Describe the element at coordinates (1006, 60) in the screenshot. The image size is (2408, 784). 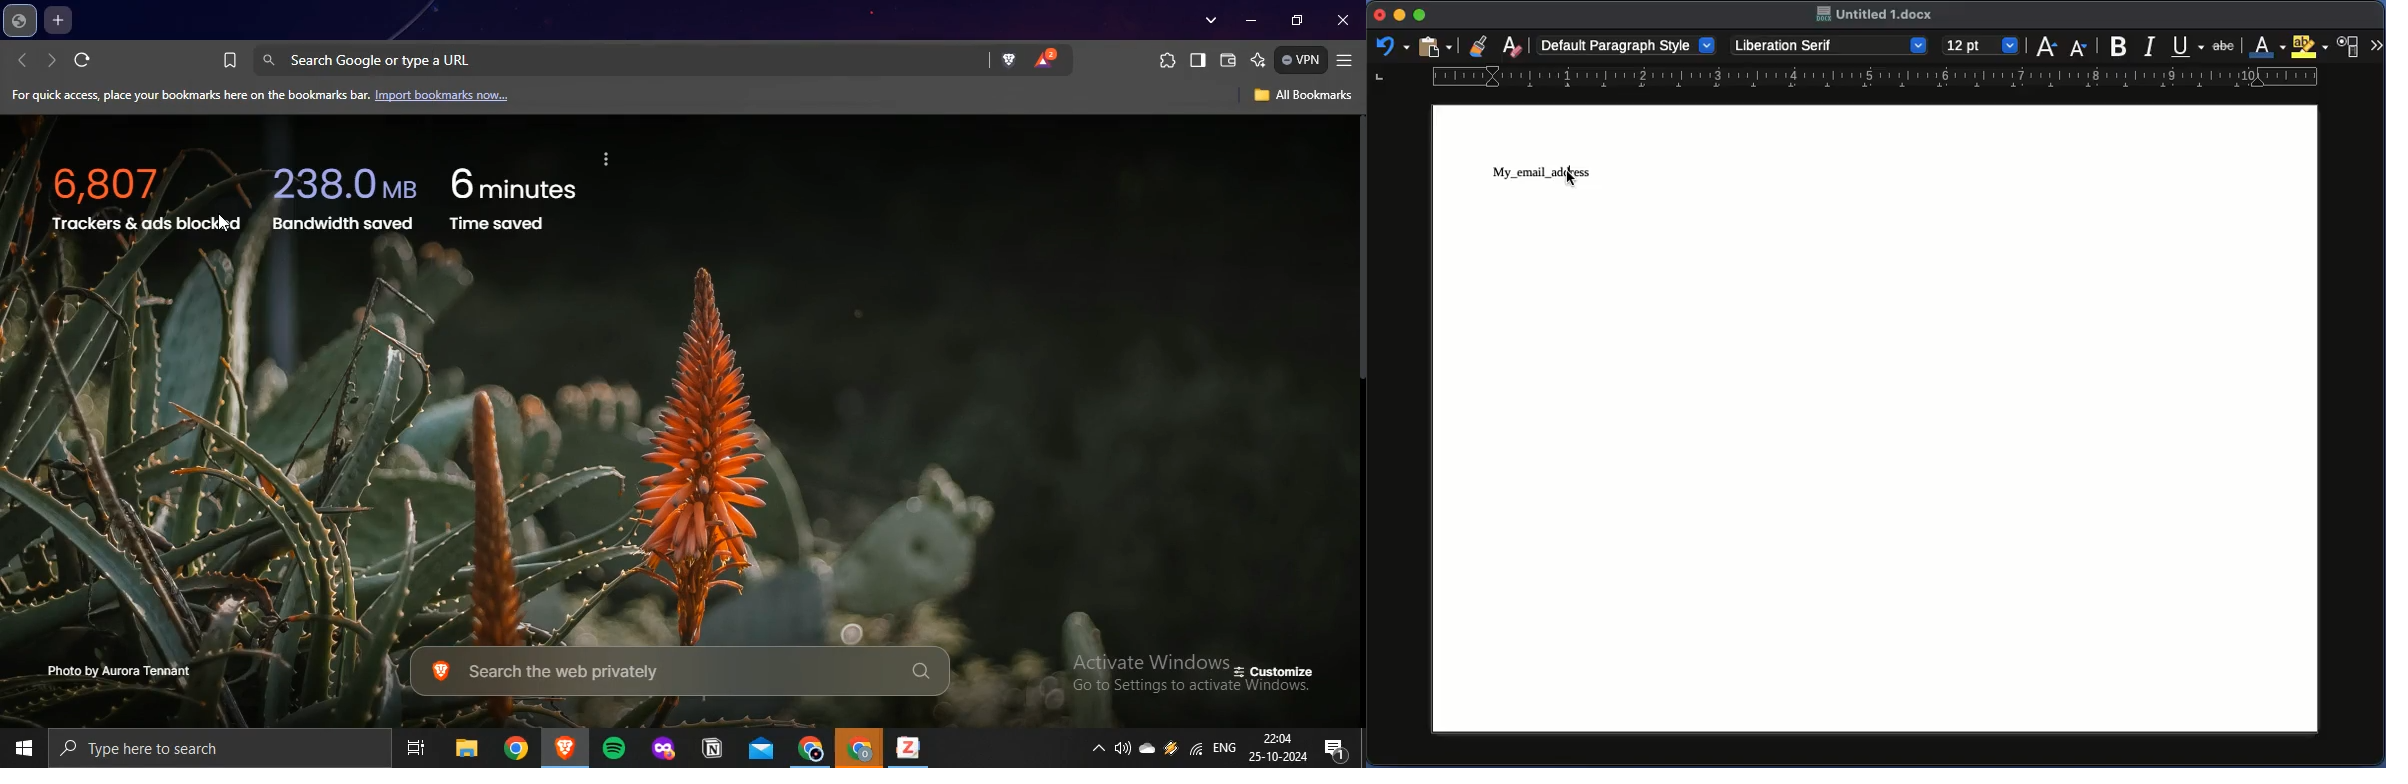
I see `brave shield` at that location.